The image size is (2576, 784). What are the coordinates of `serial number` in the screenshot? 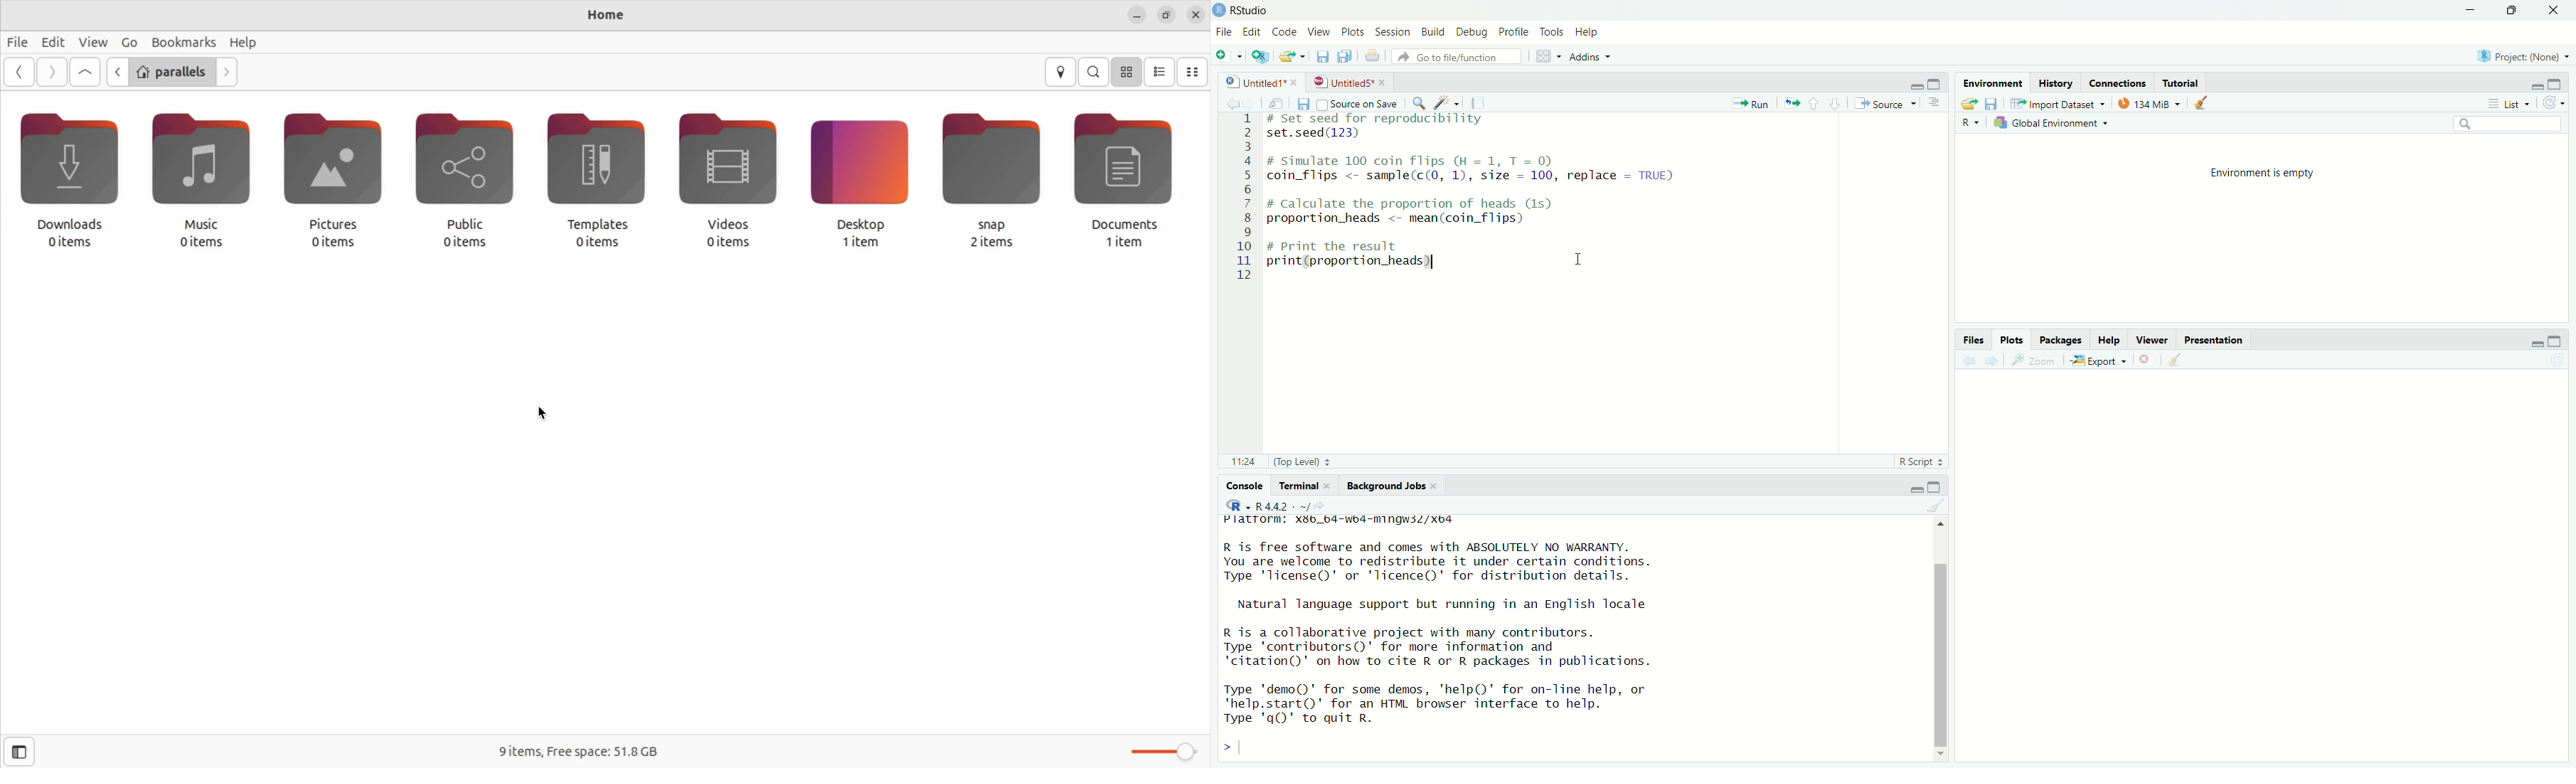 It's located at (1243, 202).